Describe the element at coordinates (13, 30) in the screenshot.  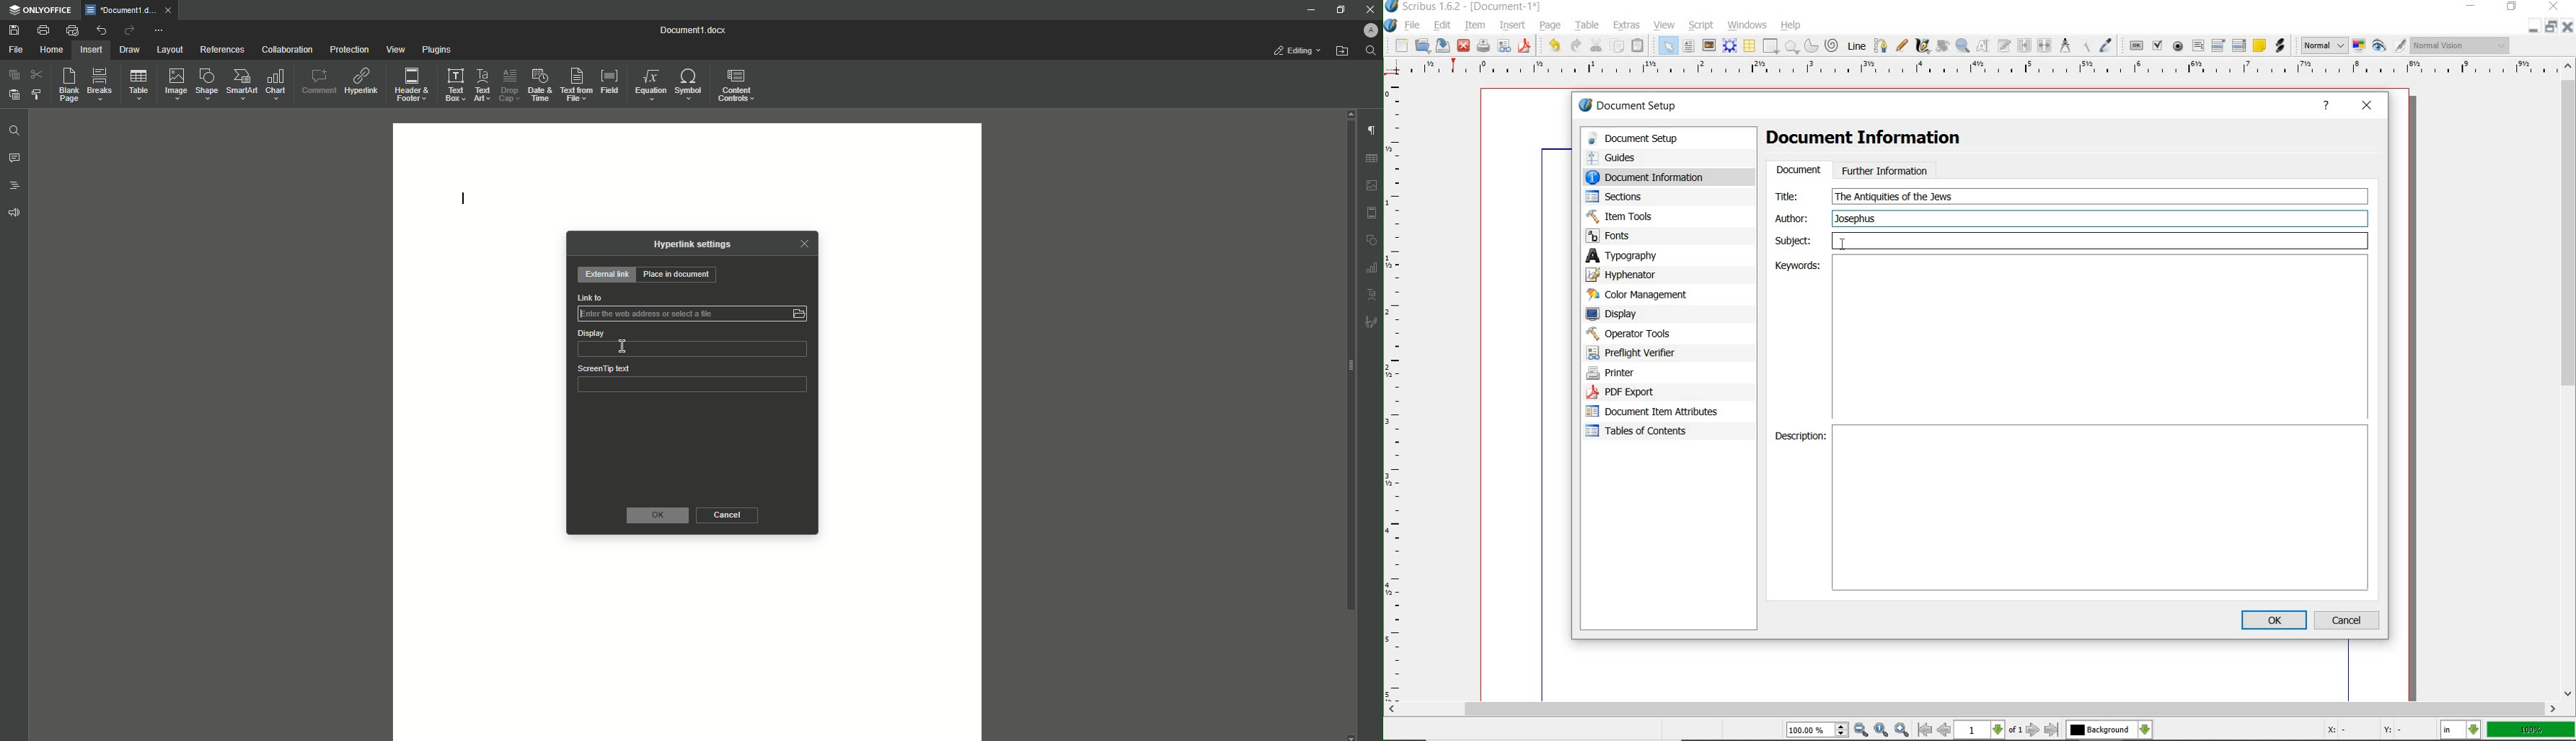
I see `Save` at that location.